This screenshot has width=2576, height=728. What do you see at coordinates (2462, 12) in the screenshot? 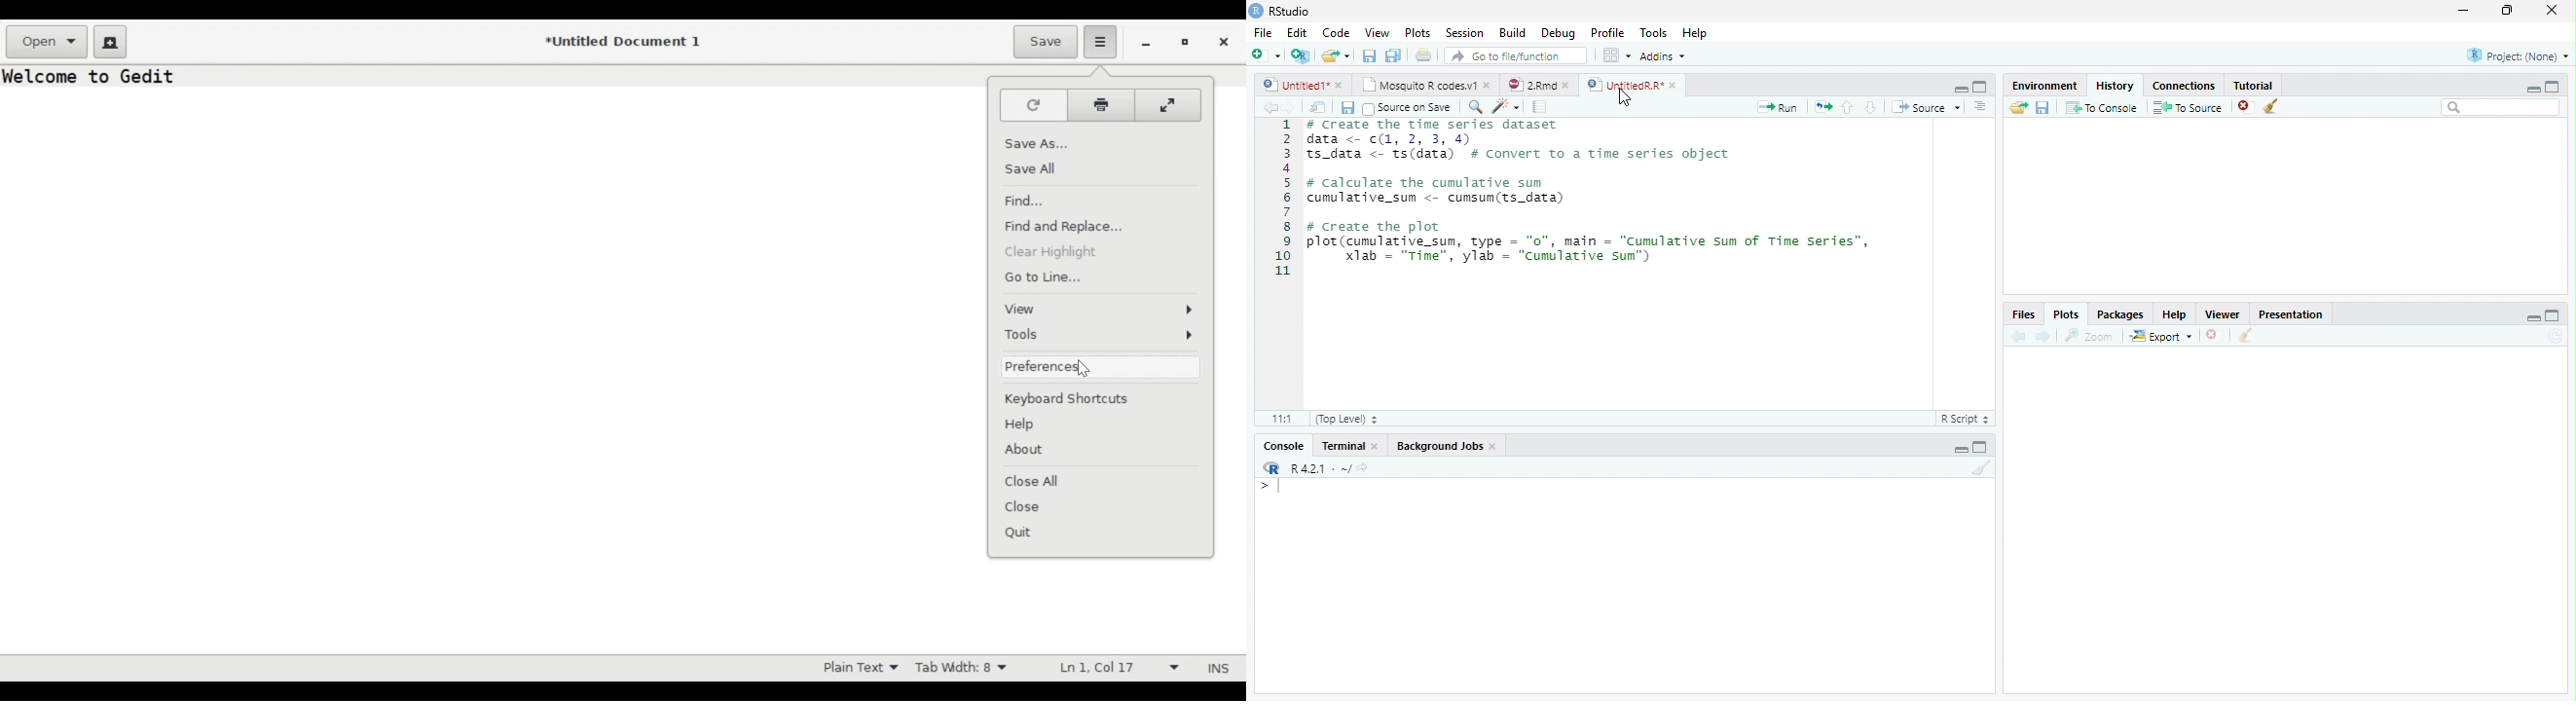
I see `minimize` at bounding box center [2462, 12].